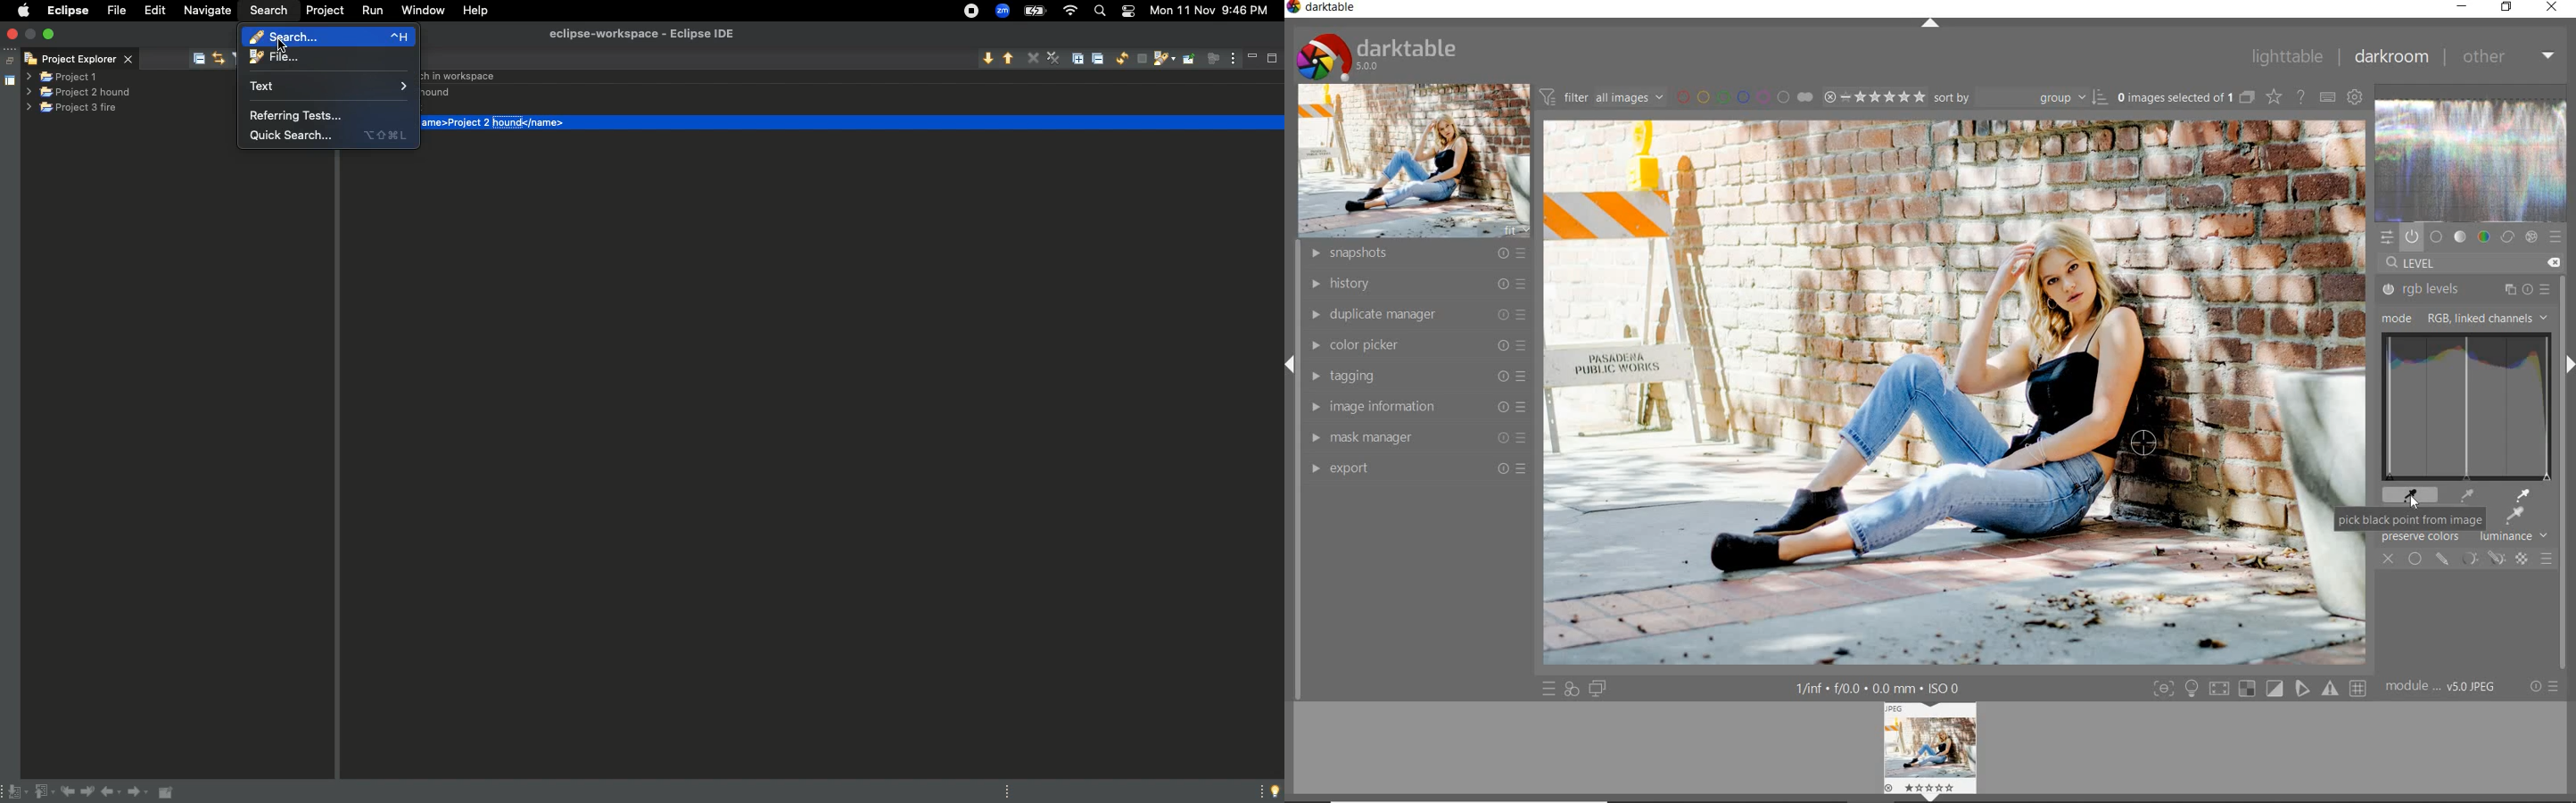 The image size is (2576, 812). I want to click on rgb levels, so click(2479, 289).